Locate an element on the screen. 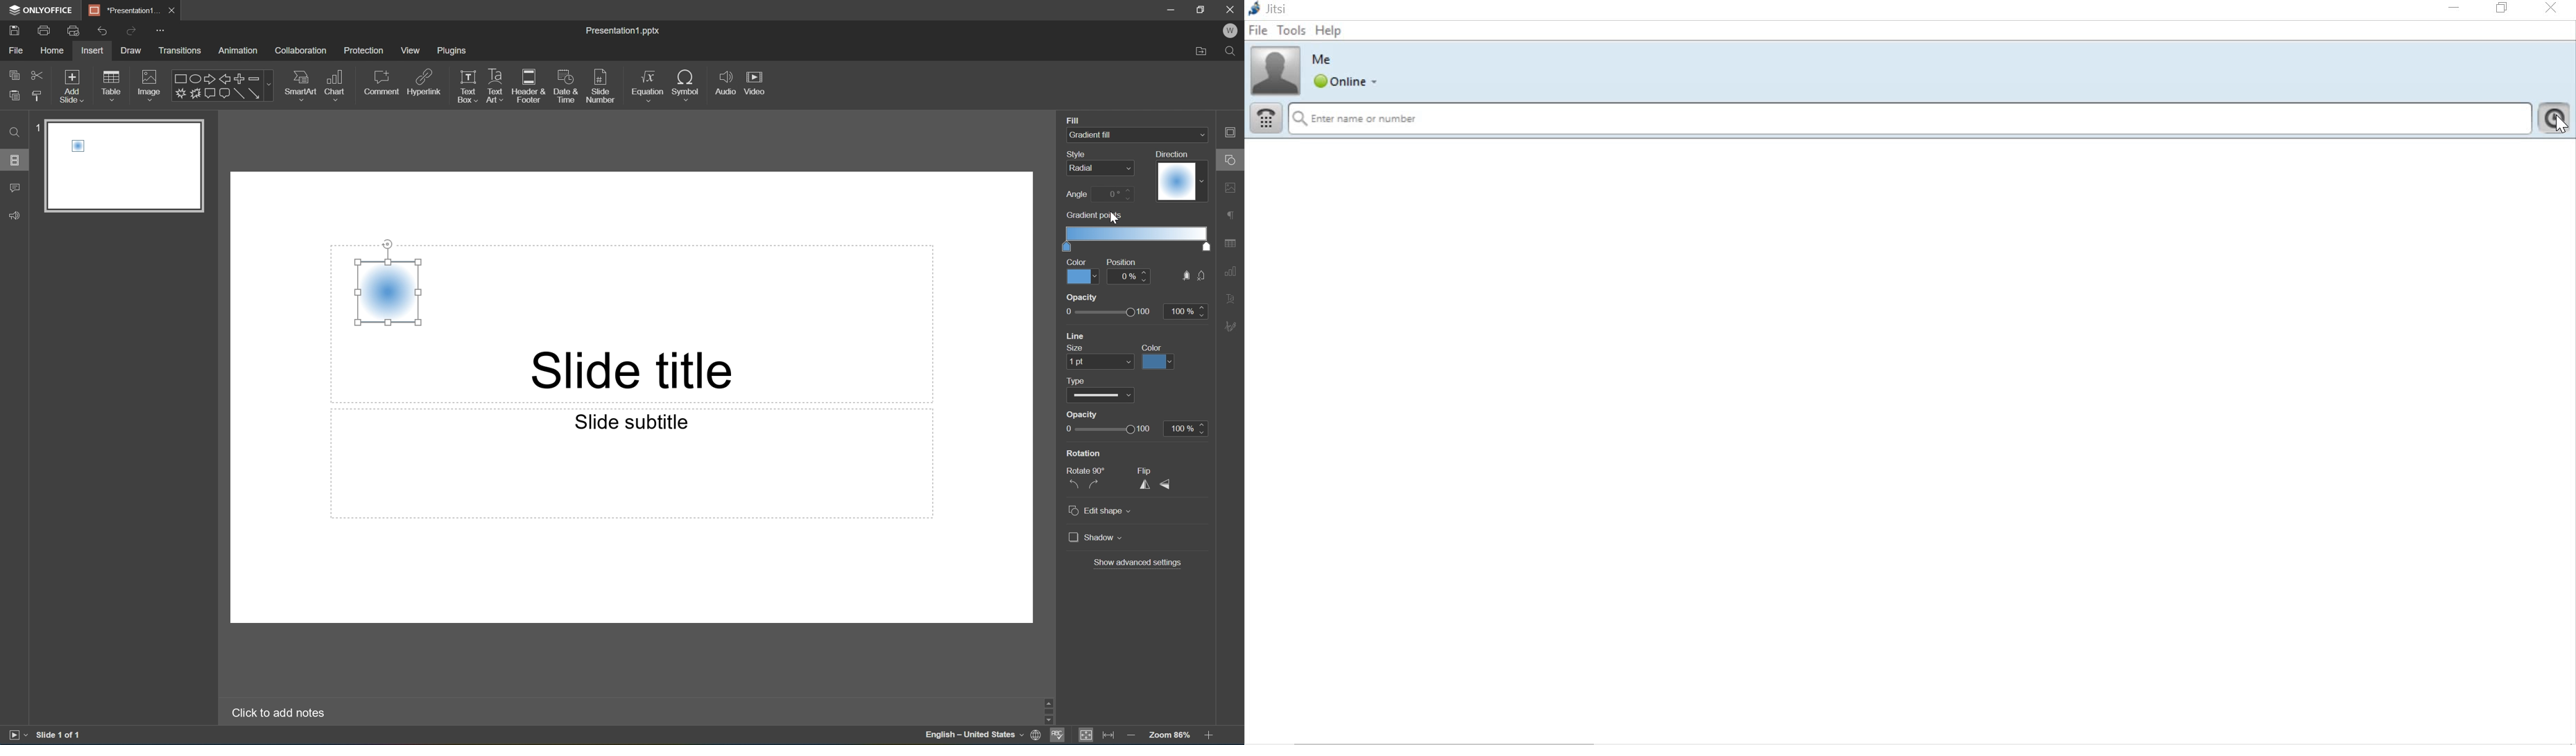 This screenshot has width=2576, height=756. opacity is located at coordinates (1134, 309).